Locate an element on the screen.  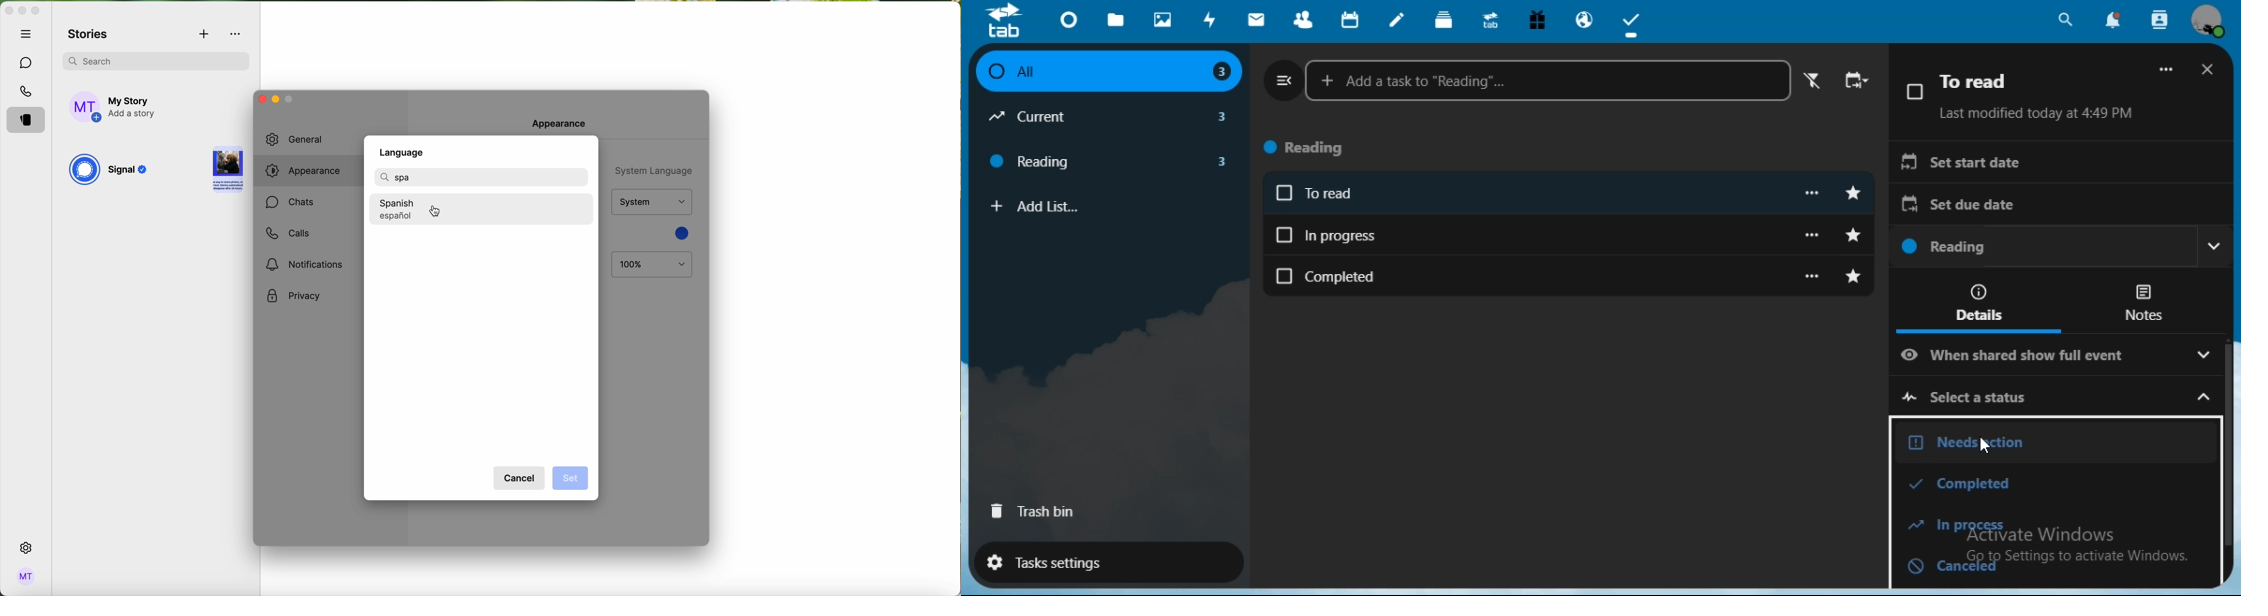
calls is located at coordinates (28, 92).